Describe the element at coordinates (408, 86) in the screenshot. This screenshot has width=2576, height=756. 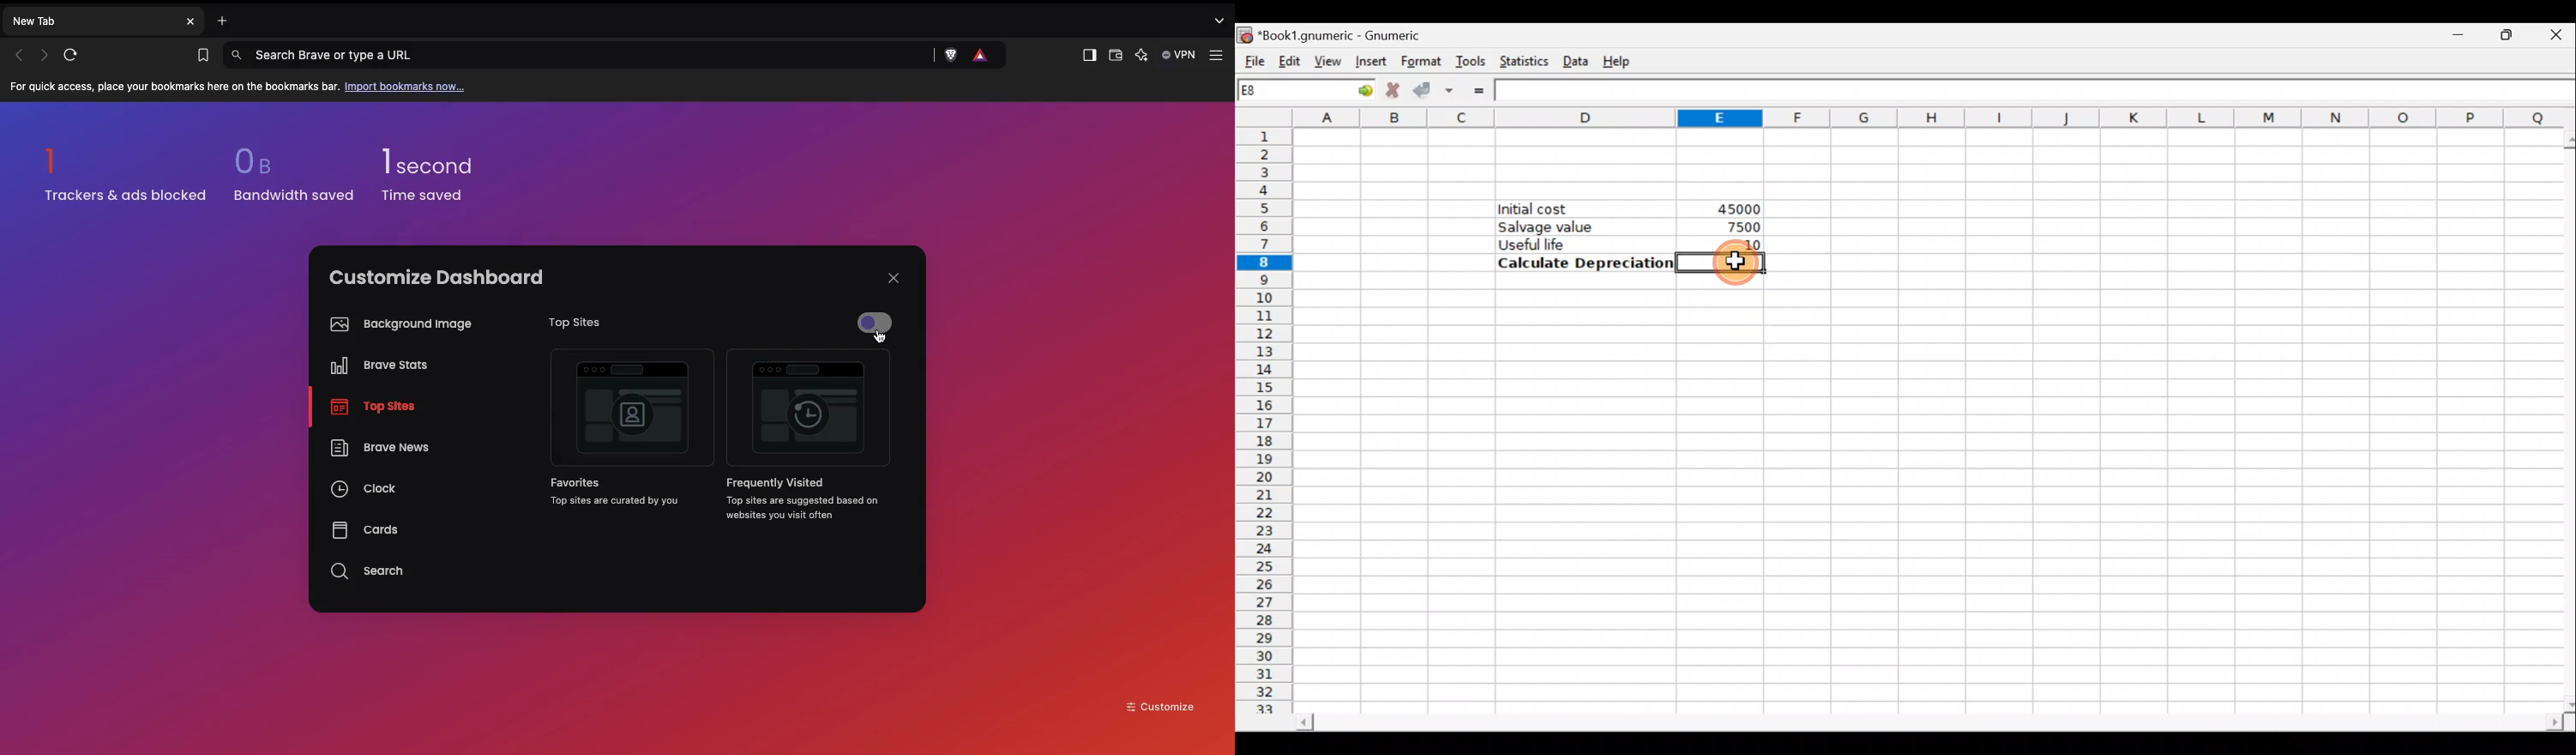
I see `Import bookmarks now...` at that location.